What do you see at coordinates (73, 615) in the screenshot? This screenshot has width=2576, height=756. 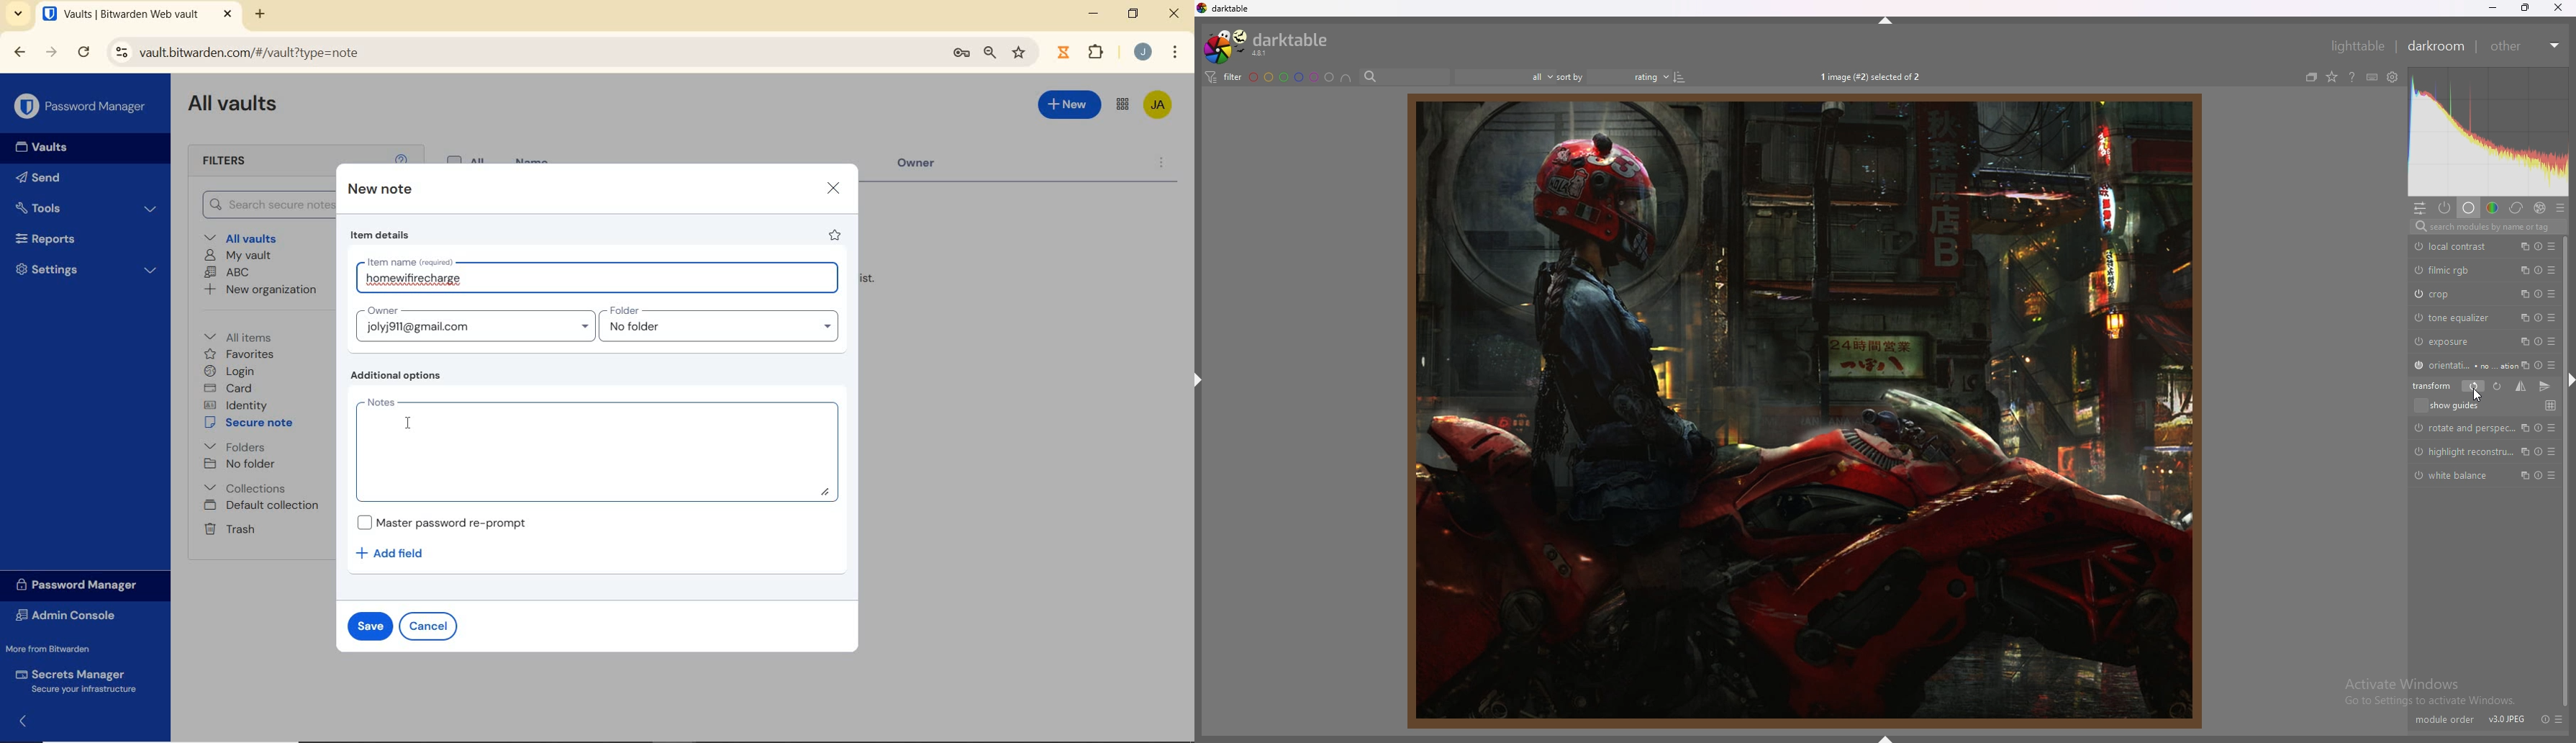 I see `Admin Console` at bounding box center [73, 615].